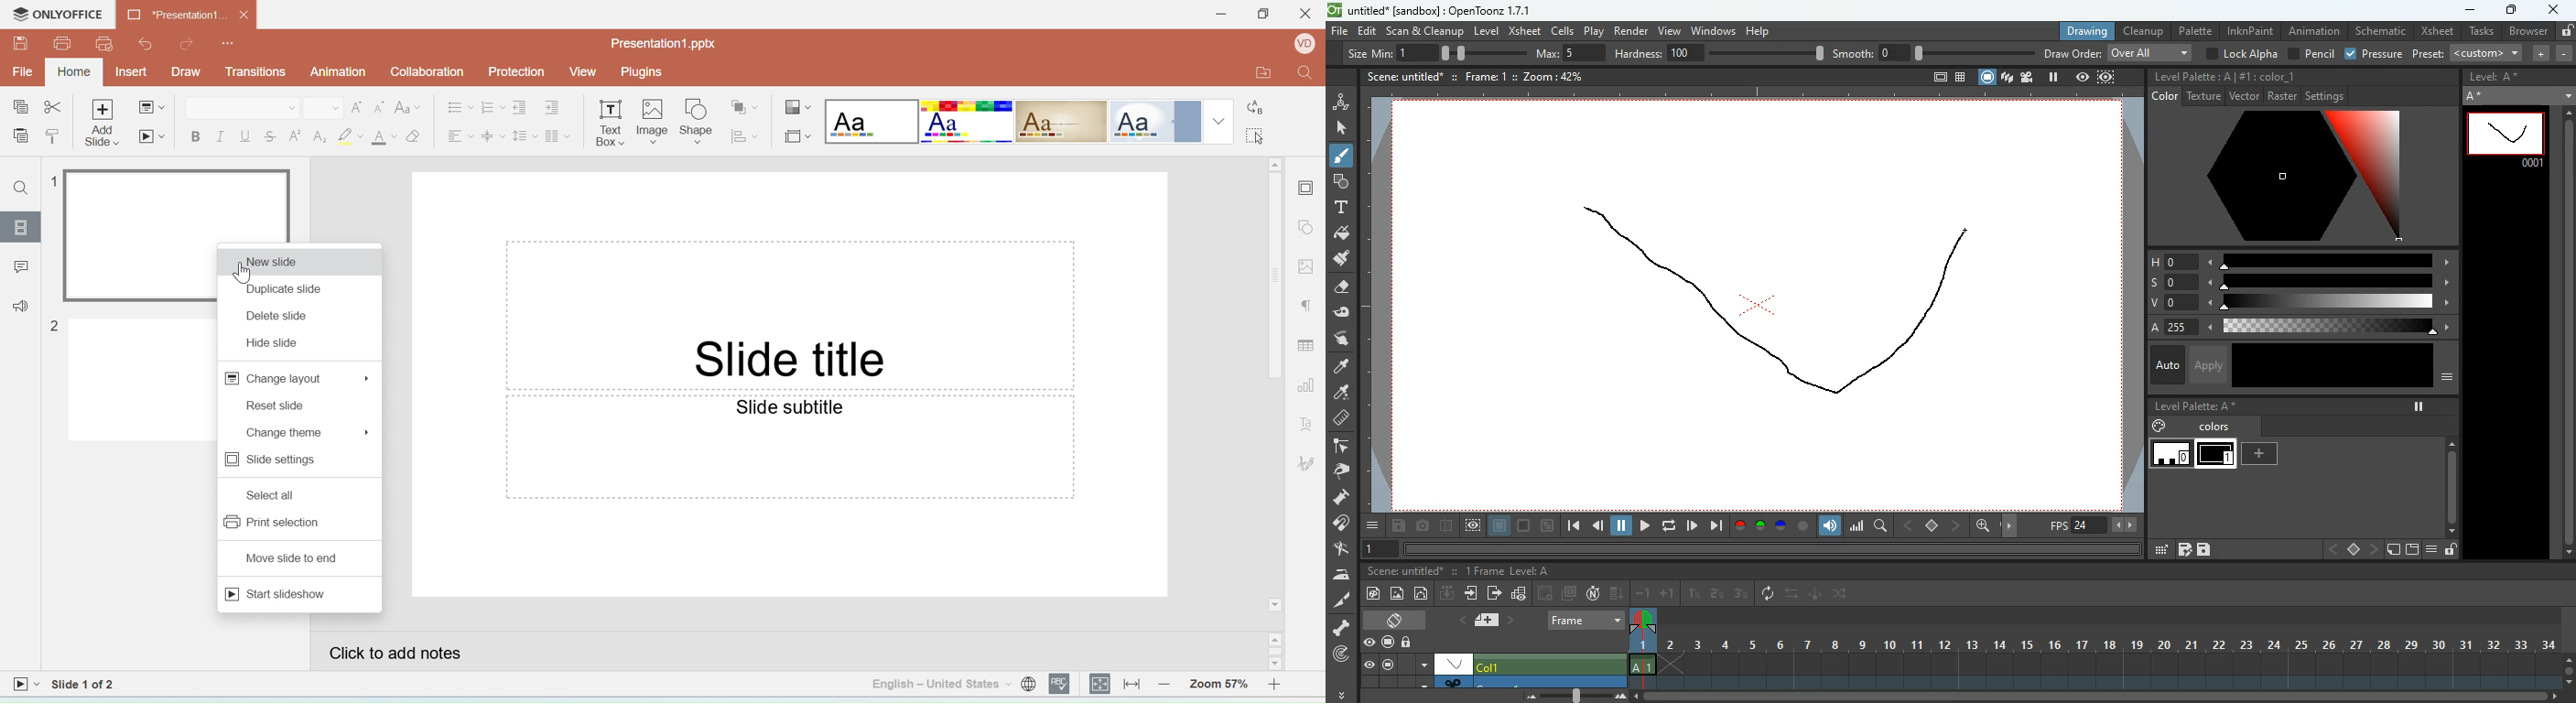 The height and width of the screenshot is (728, 2576). I want to click on Set document language, so click(1029, 684).